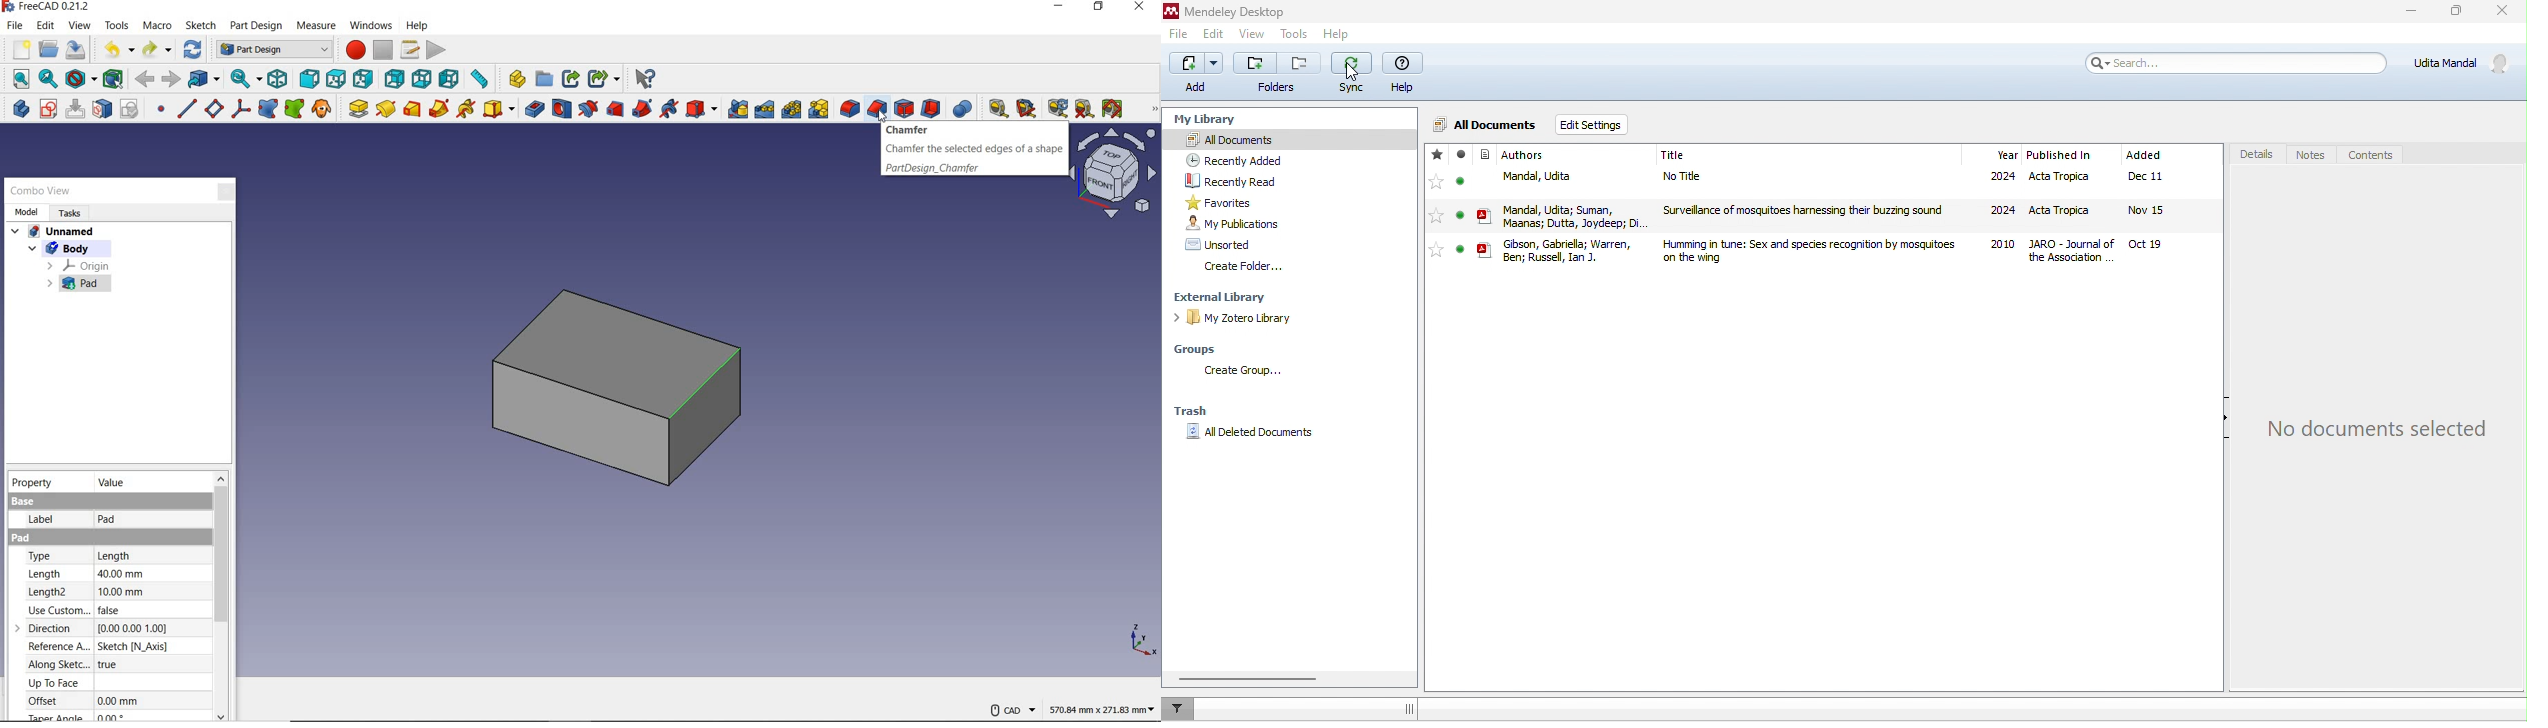 Image resolution: width=2548 pixels, height=728 pixels. I want to click on unsorted, so click(1220, 244).